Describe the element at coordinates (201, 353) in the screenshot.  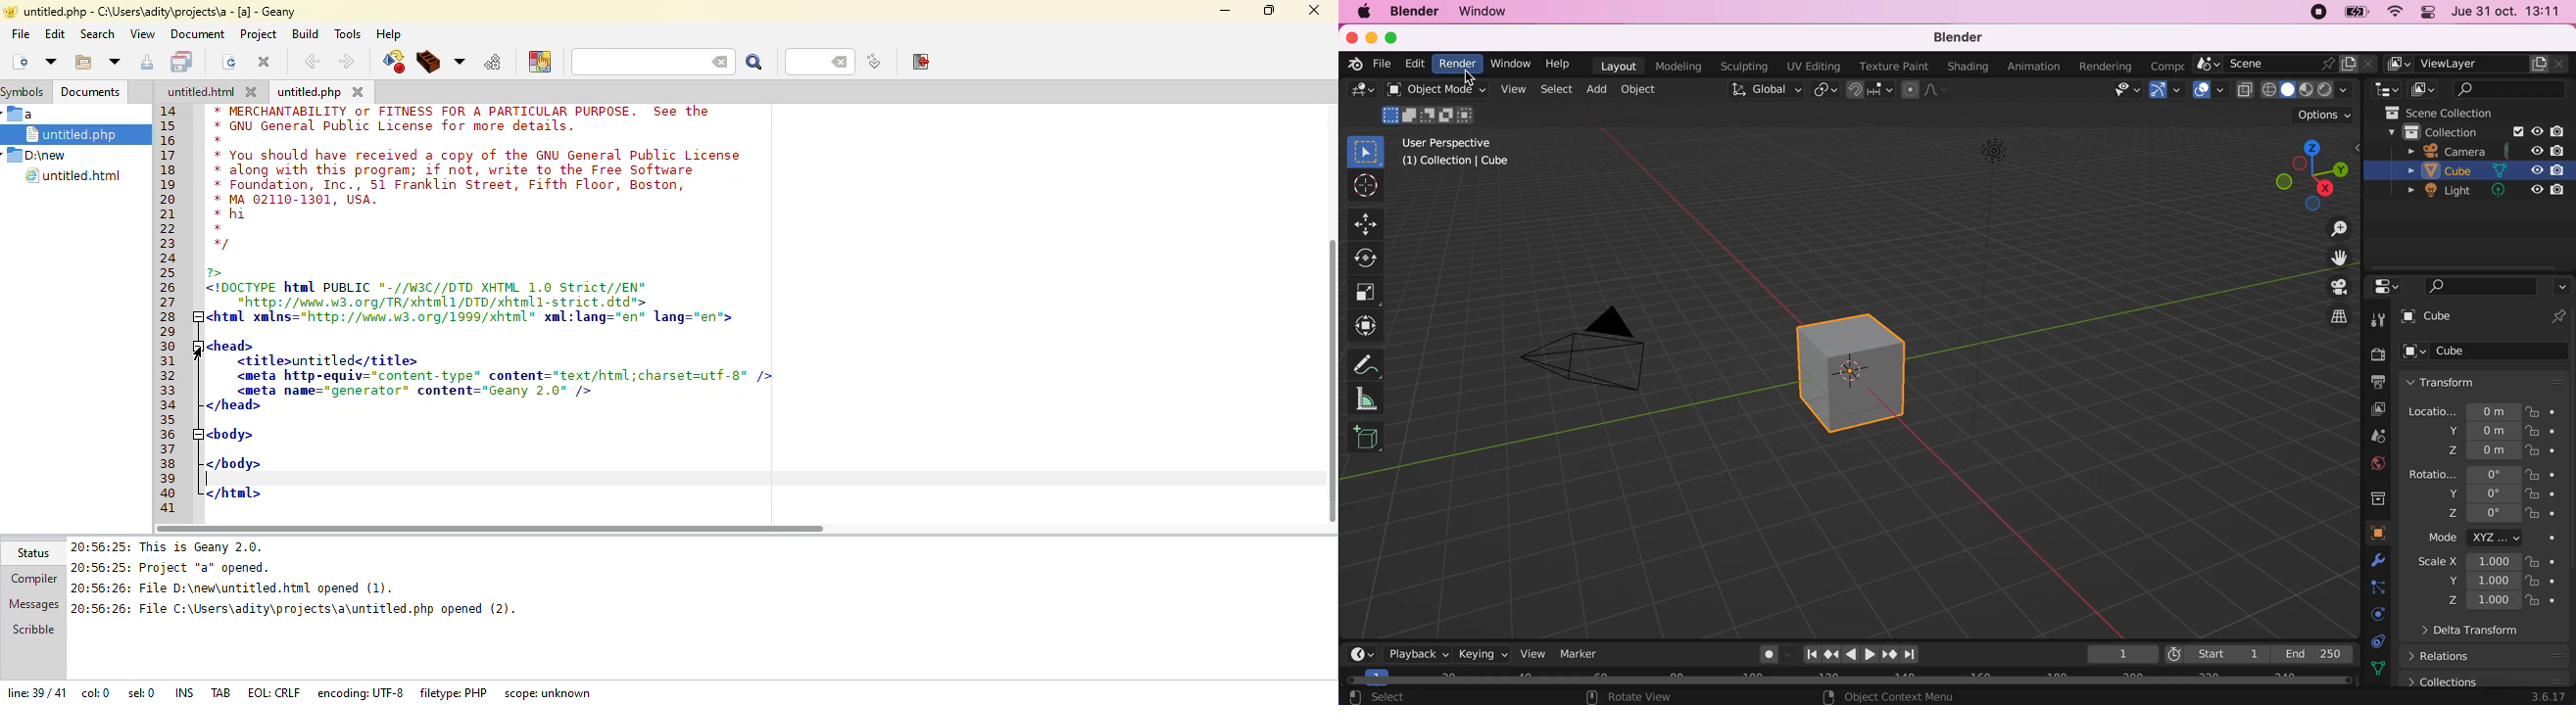
I see `cursor` at that location.